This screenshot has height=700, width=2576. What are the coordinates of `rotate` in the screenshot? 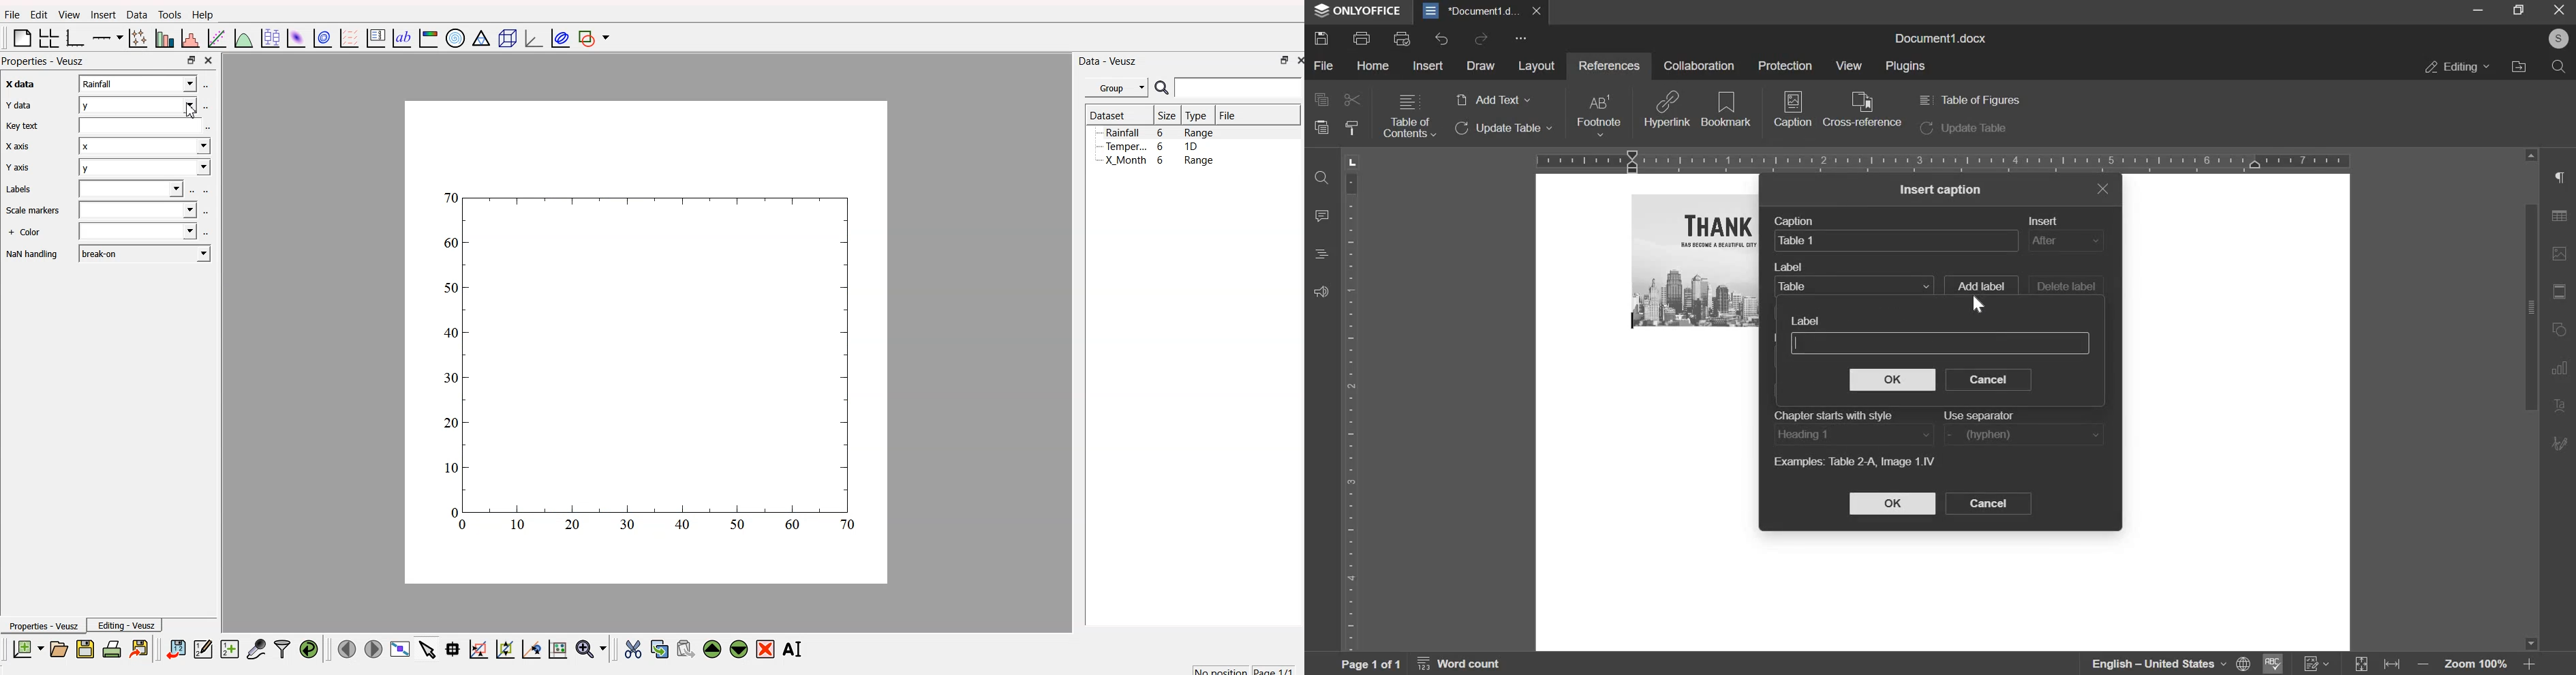 It's located at (2562, 331).